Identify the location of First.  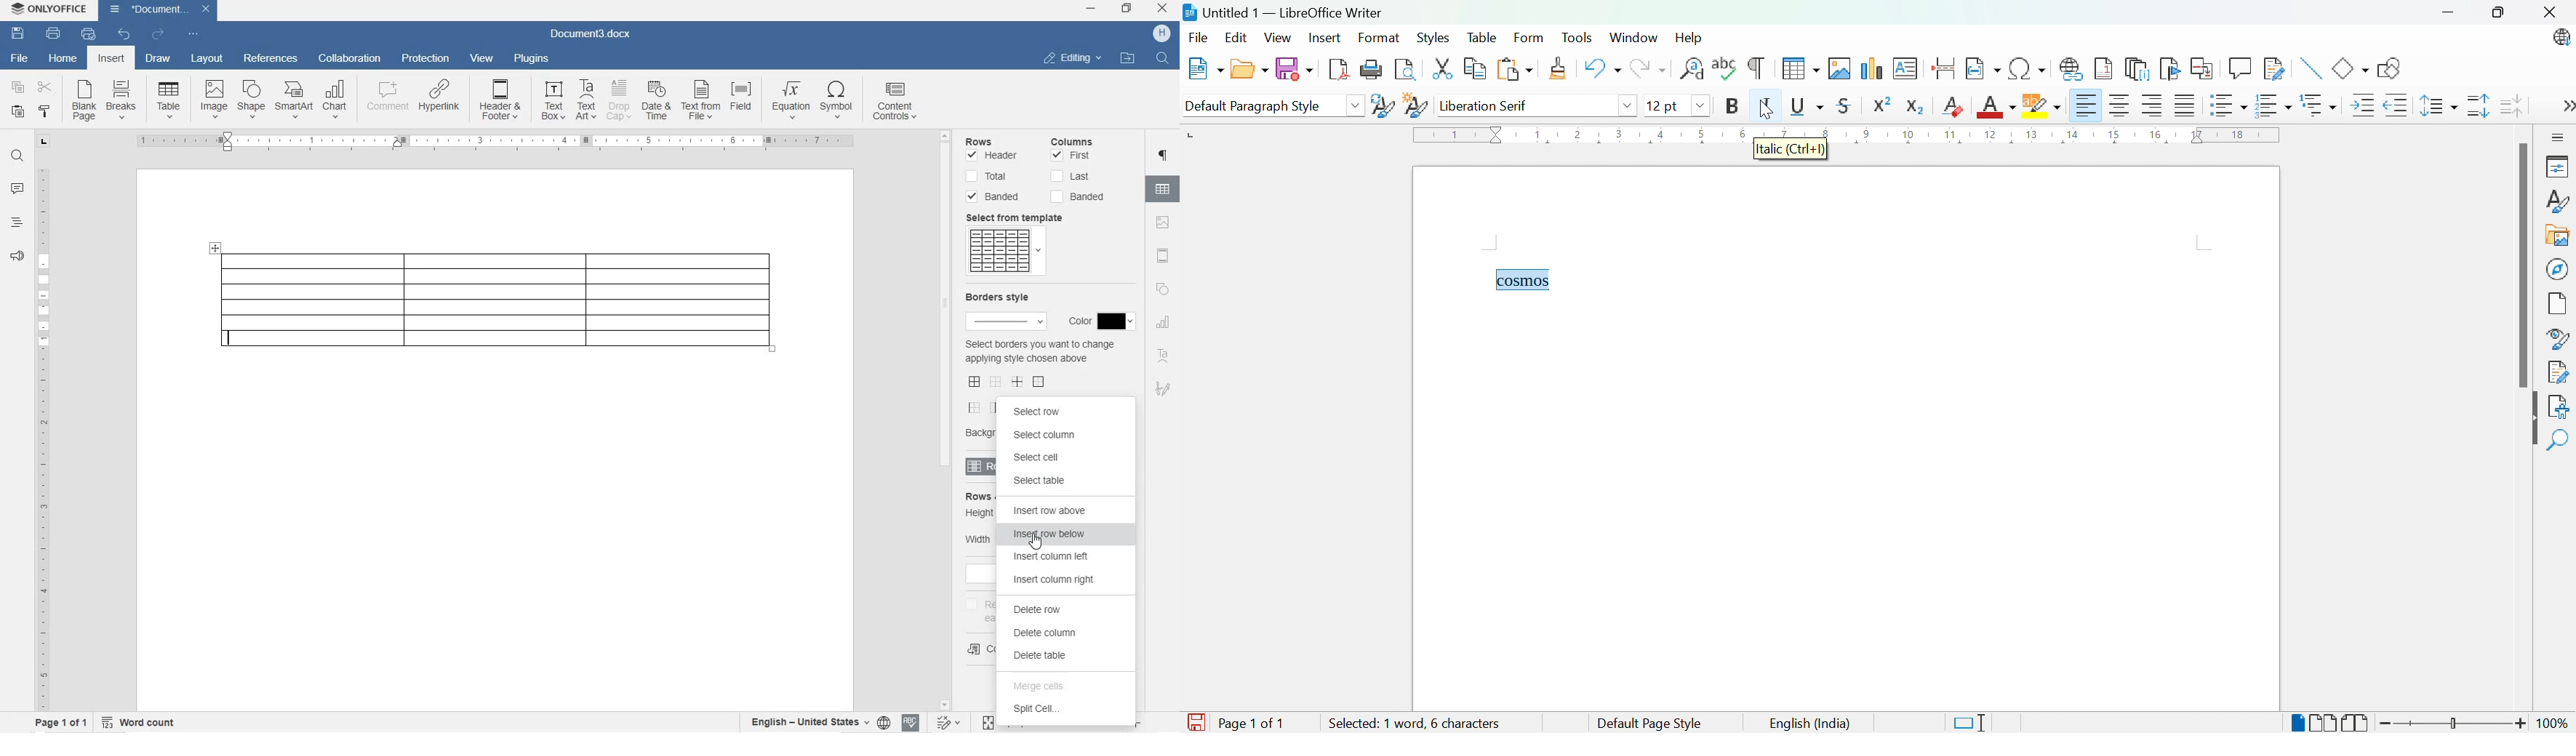
(1071, 156).